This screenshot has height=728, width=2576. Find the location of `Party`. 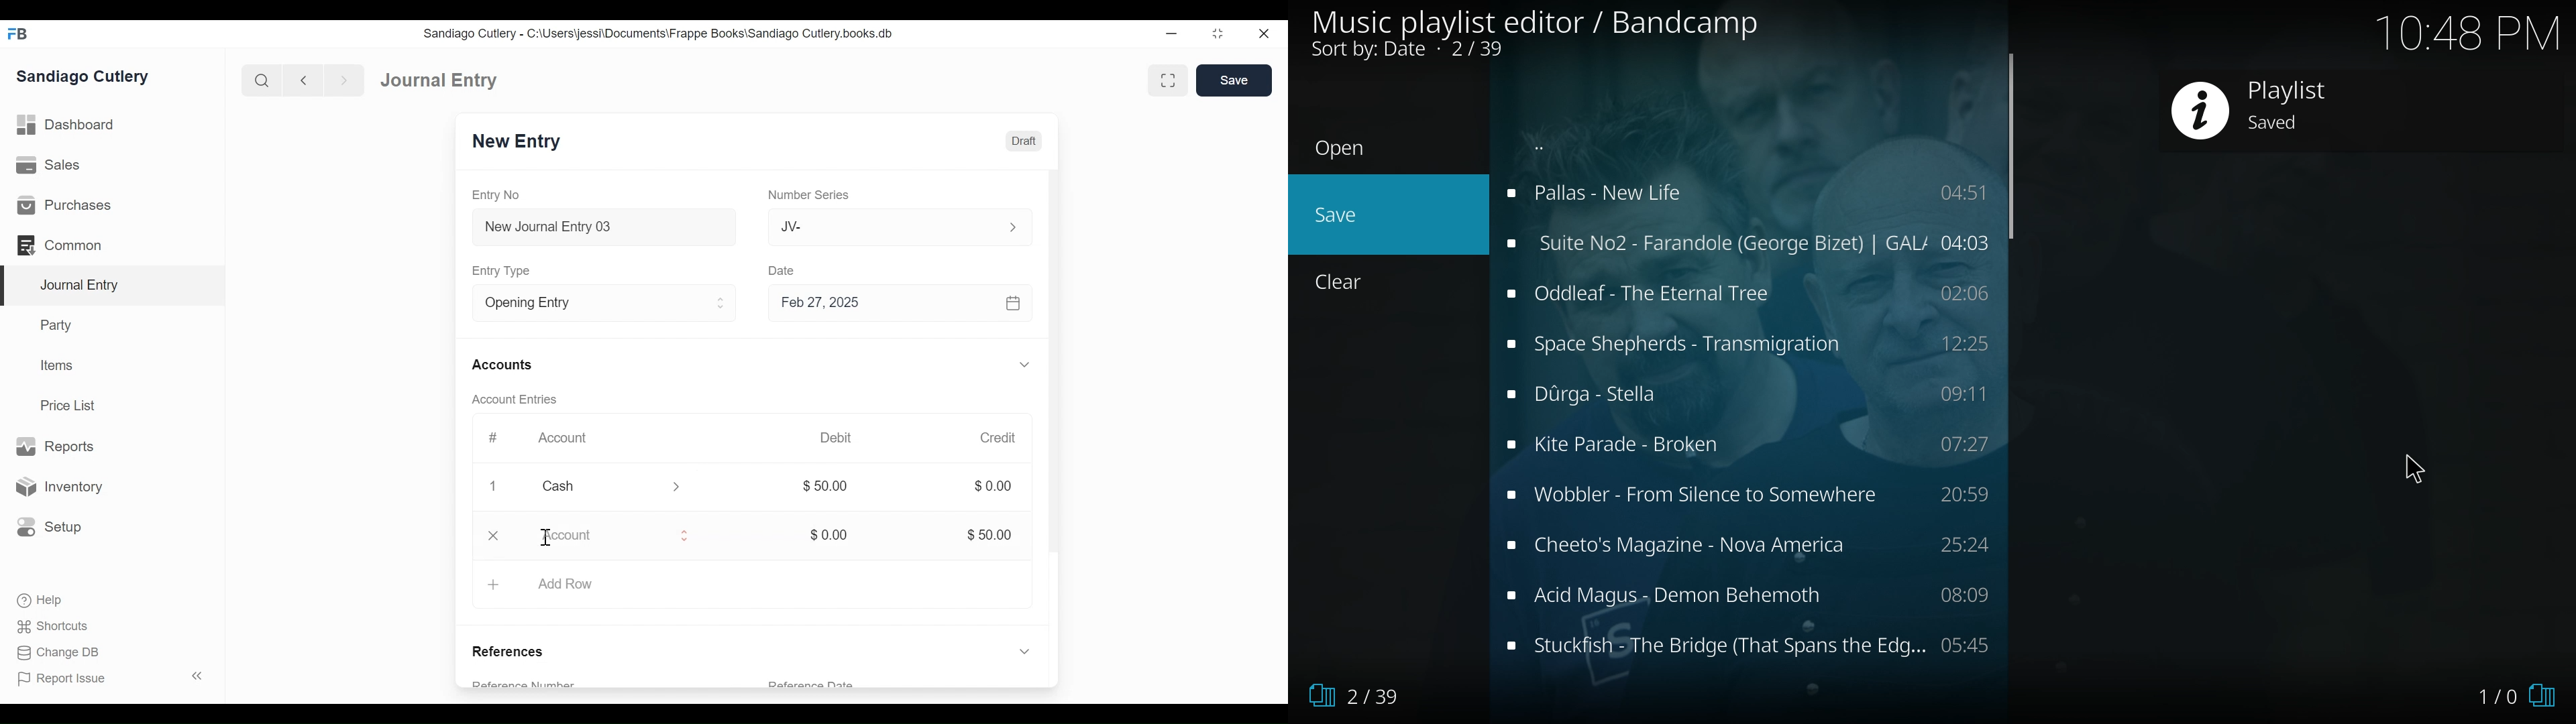

Party is located at coordinates (58, 324).